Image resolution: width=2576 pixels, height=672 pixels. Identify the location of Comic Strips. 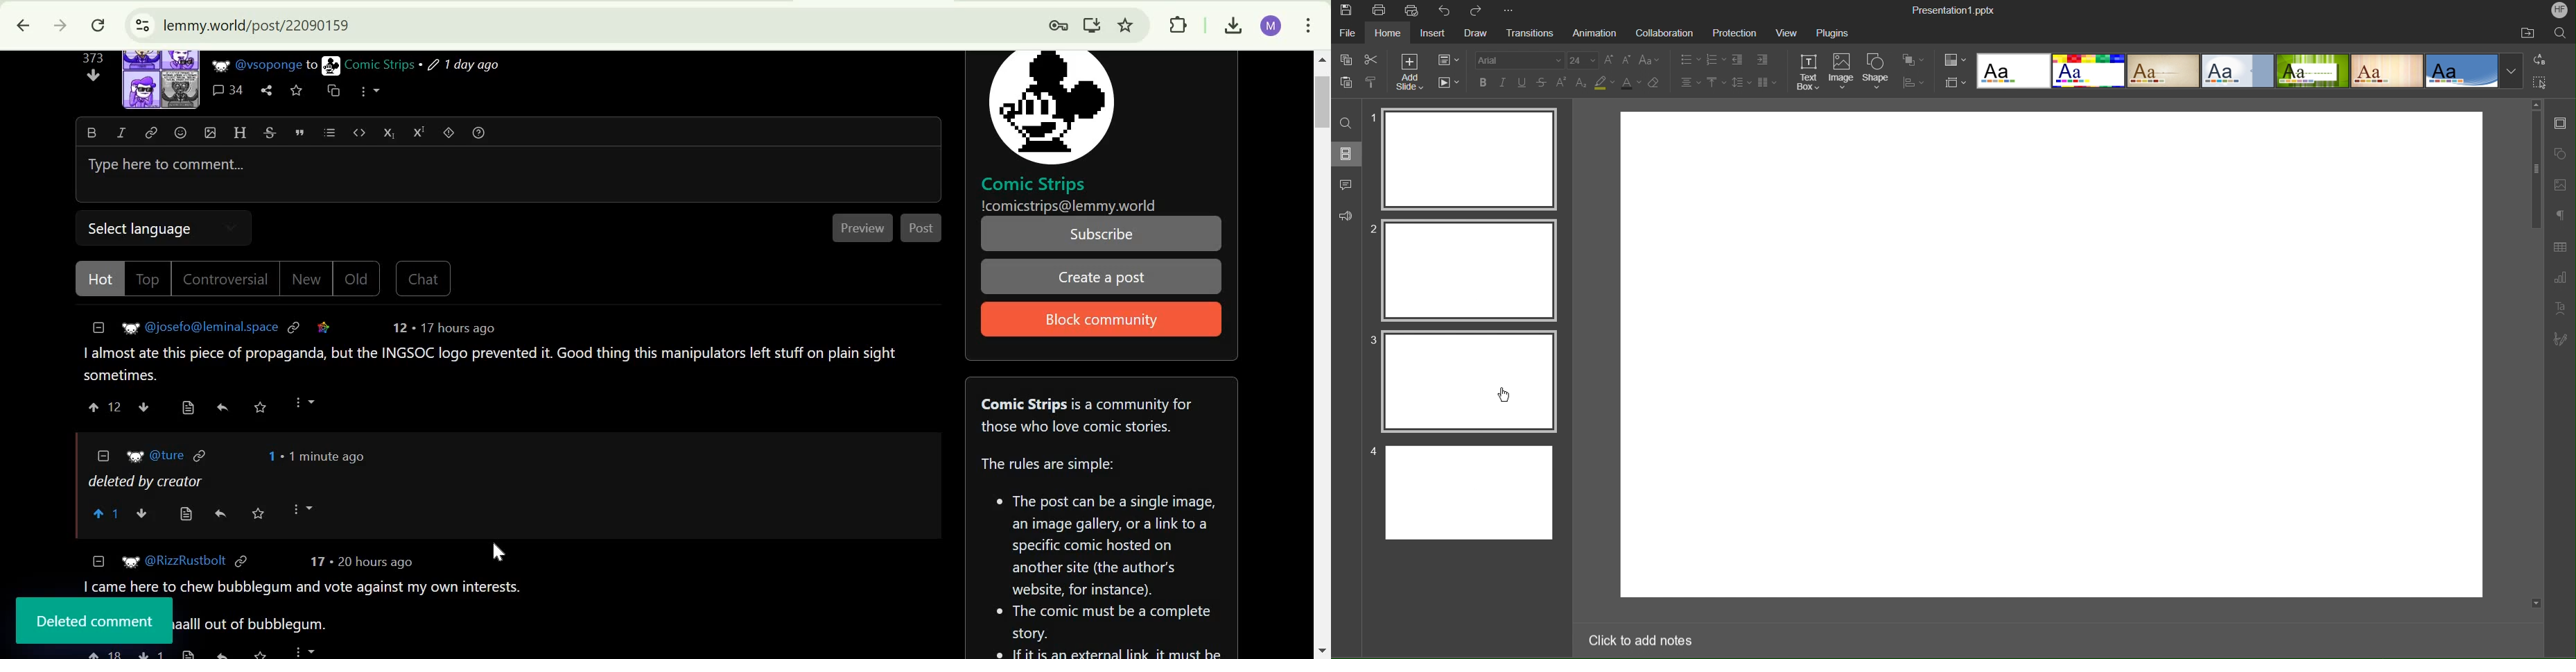
(379, 65).